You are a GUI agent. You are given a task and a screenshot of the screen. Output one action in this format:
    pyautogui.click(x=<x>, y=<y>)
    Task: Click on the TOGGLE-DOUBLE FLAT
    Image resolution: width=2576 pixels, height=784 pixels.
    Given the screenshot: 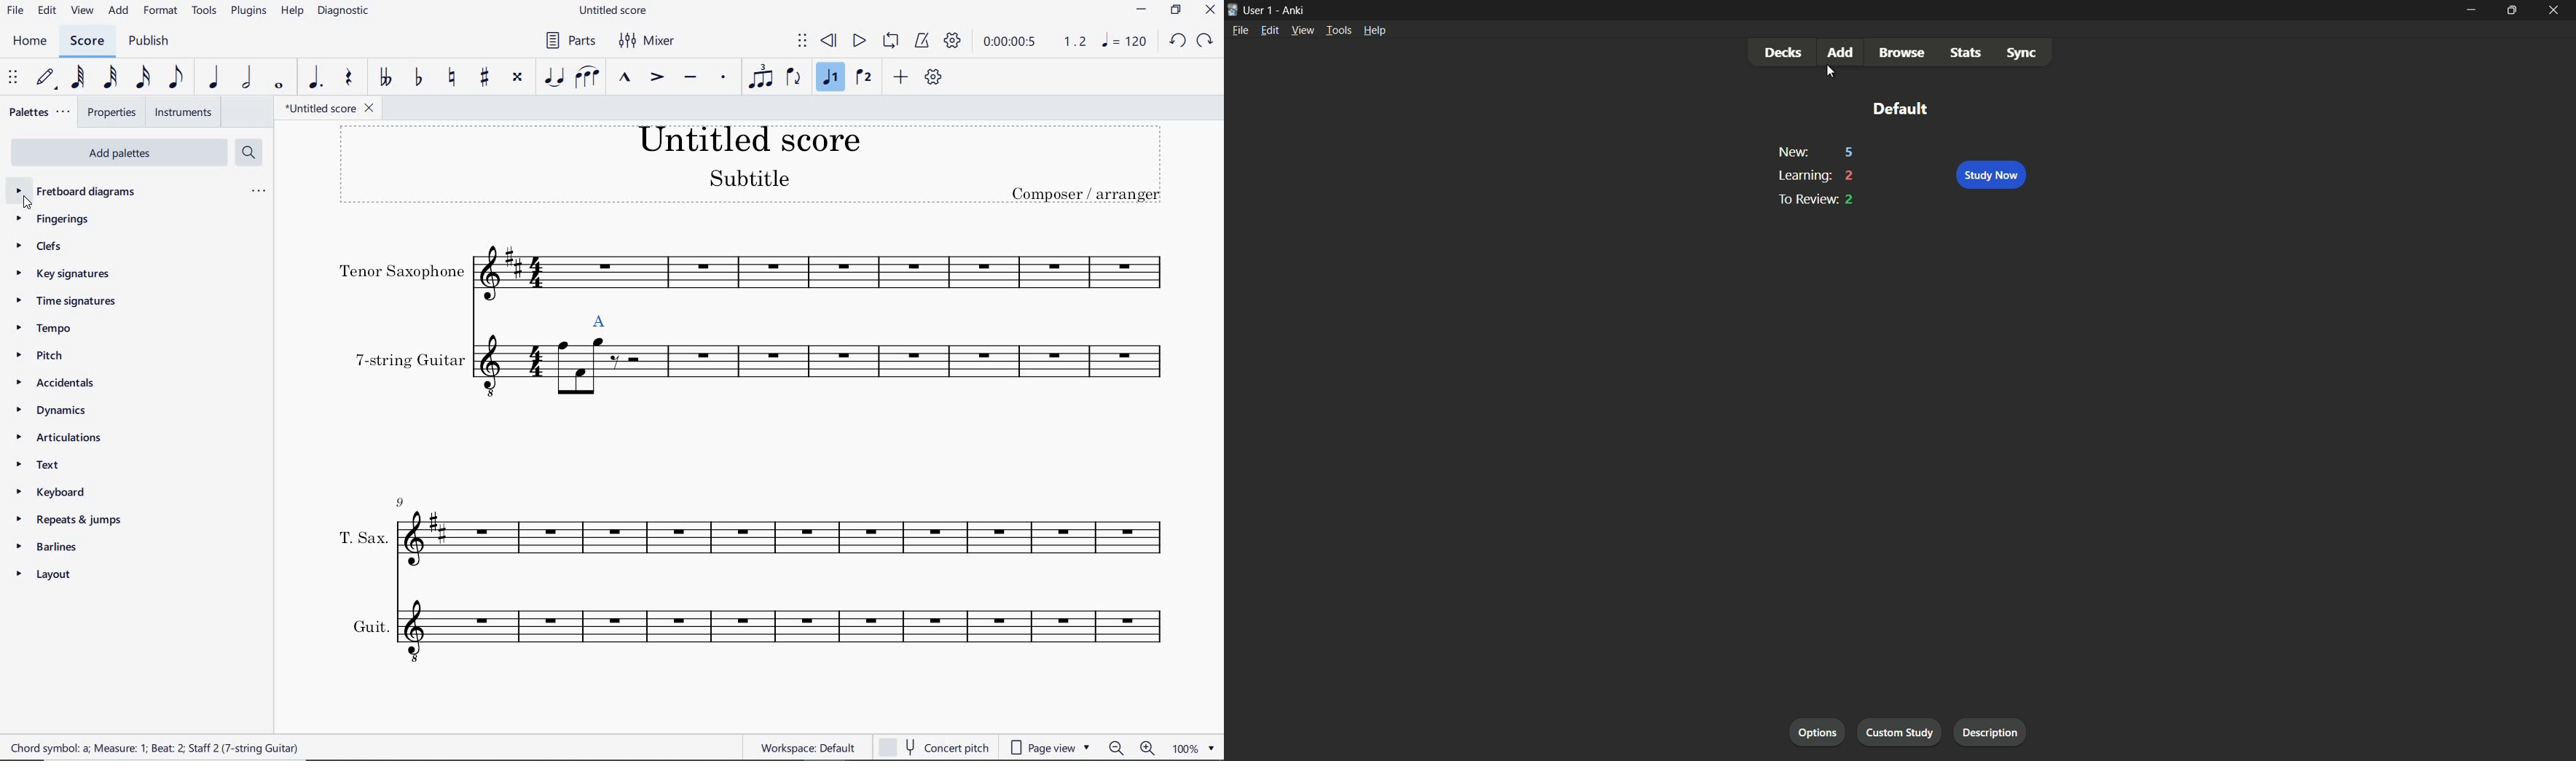 What is the action you would take?
    pyautogui.click(x=384, y=76)
    